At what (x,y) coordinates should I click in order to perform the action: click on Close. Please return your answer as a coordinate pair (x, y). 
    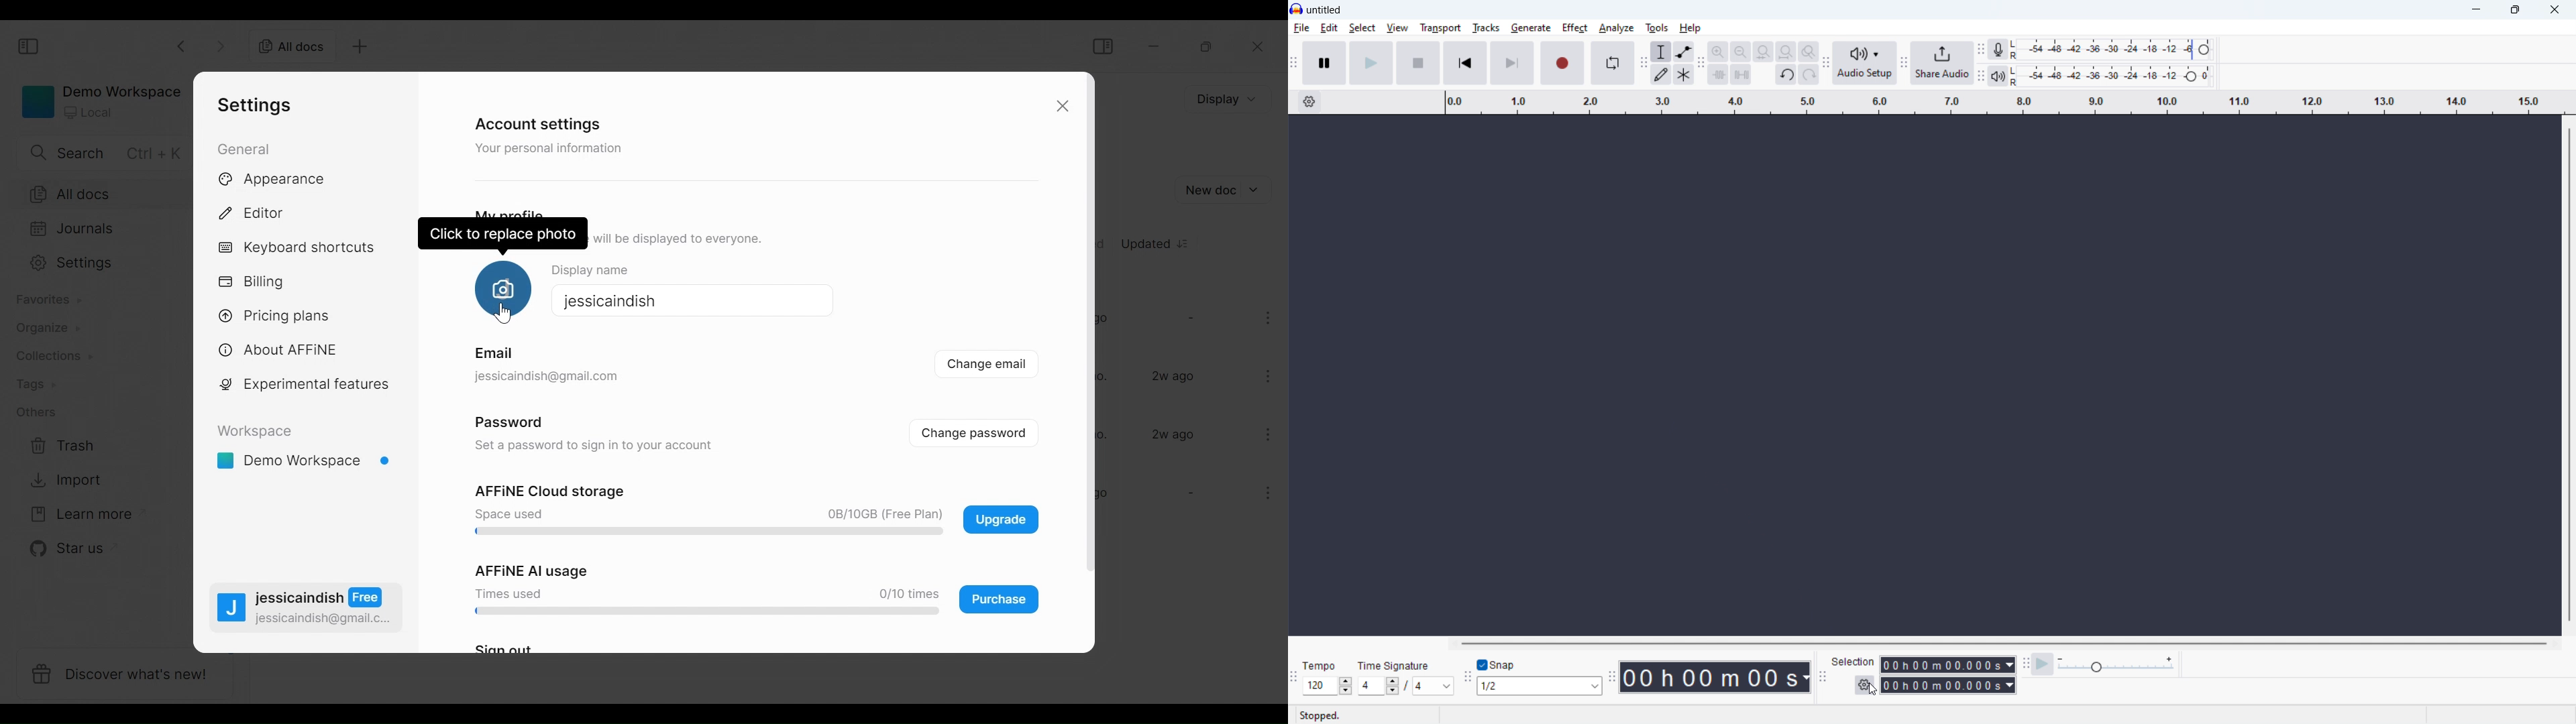
    Looking at the image, I should click on (1259, 48).